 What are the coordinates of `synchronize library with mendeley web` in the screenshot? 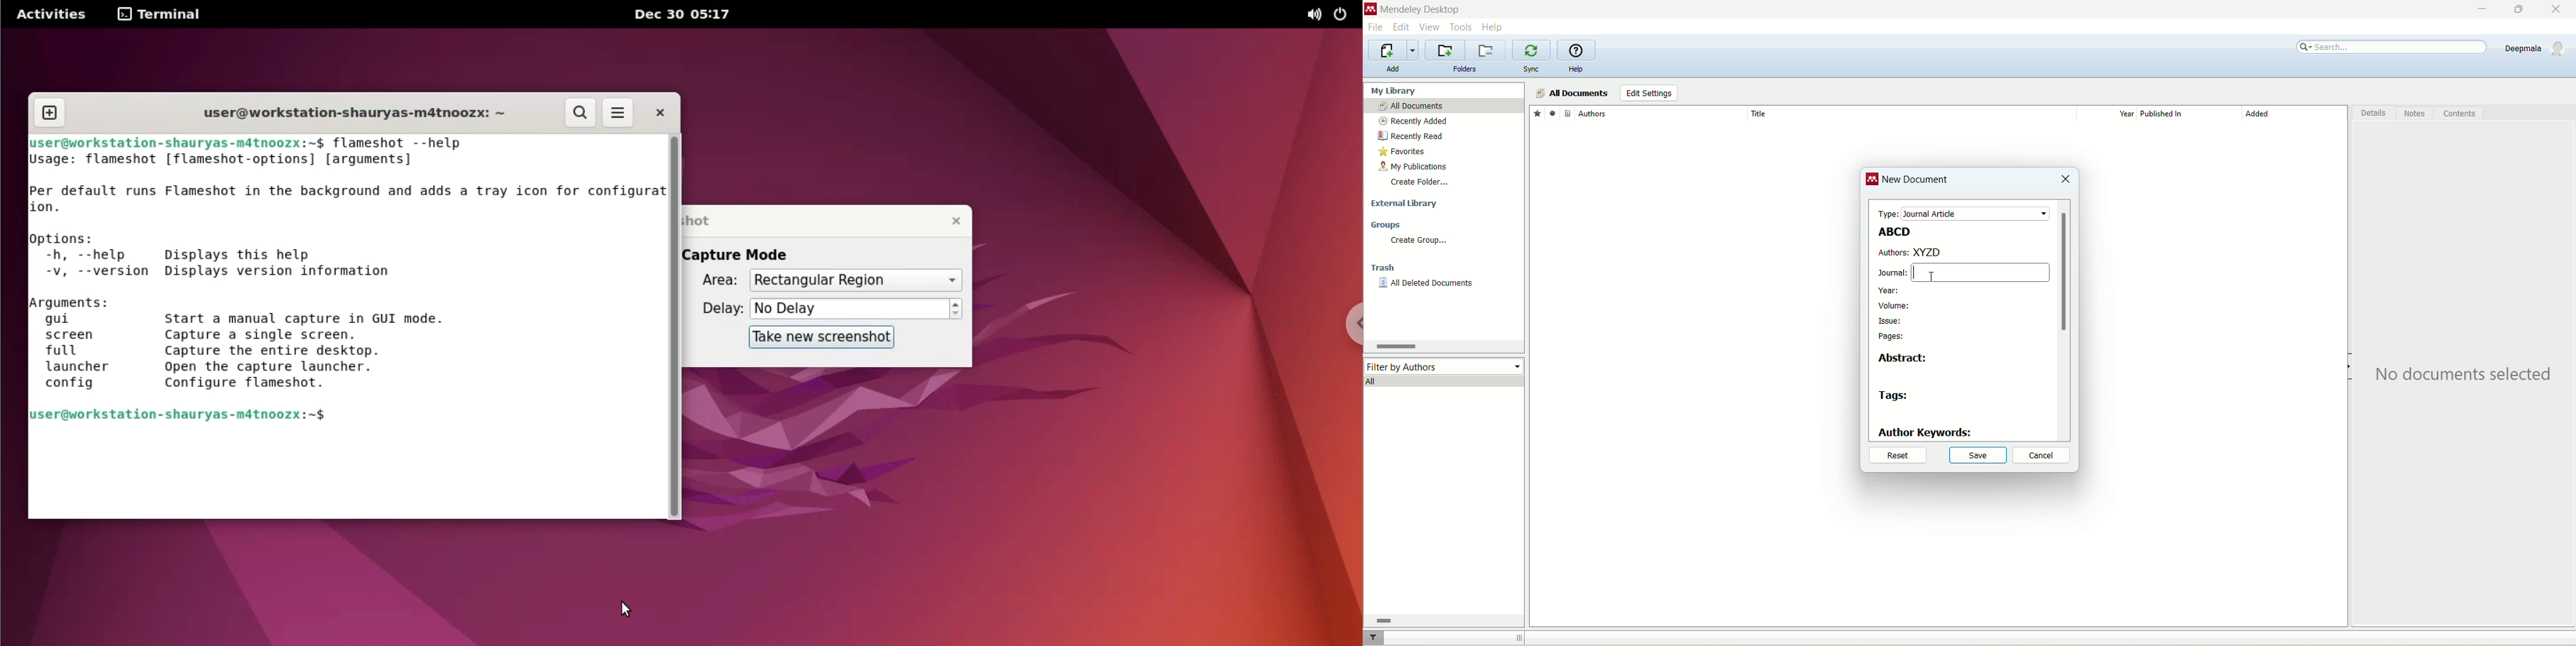 It's located at (1533, 51).